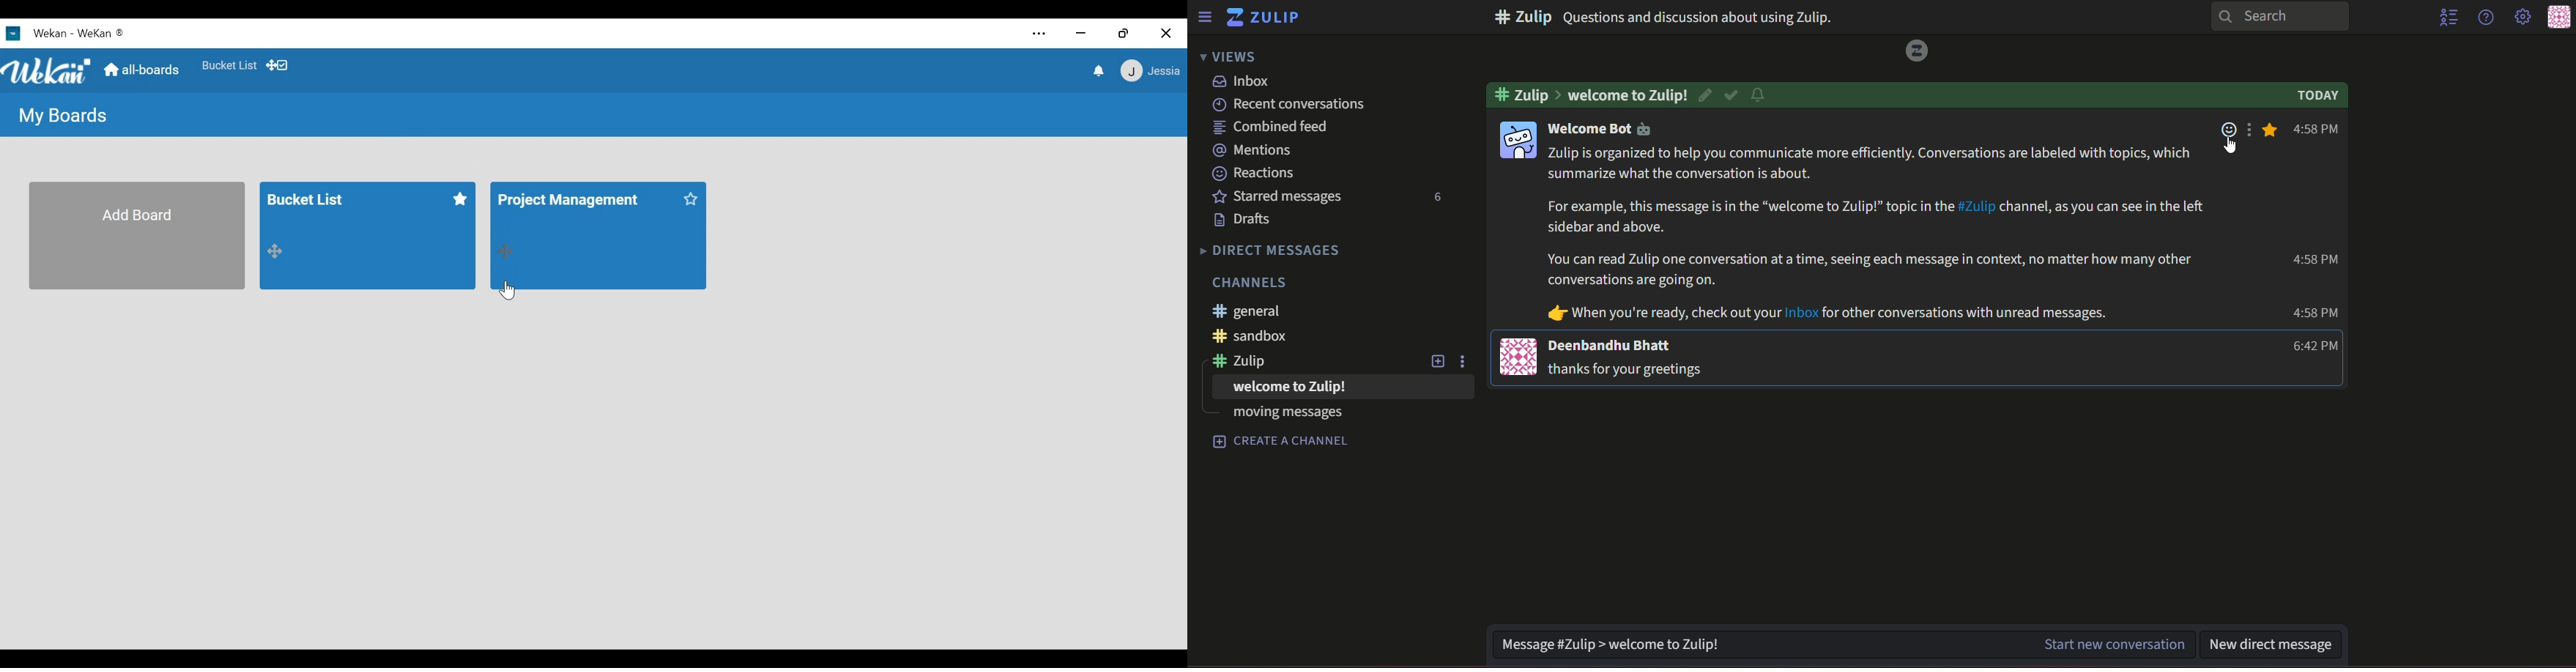 The image size is (2576, 672). I want to click on Message #Zulip> welcome to Zulip!, so click(1748, 642).